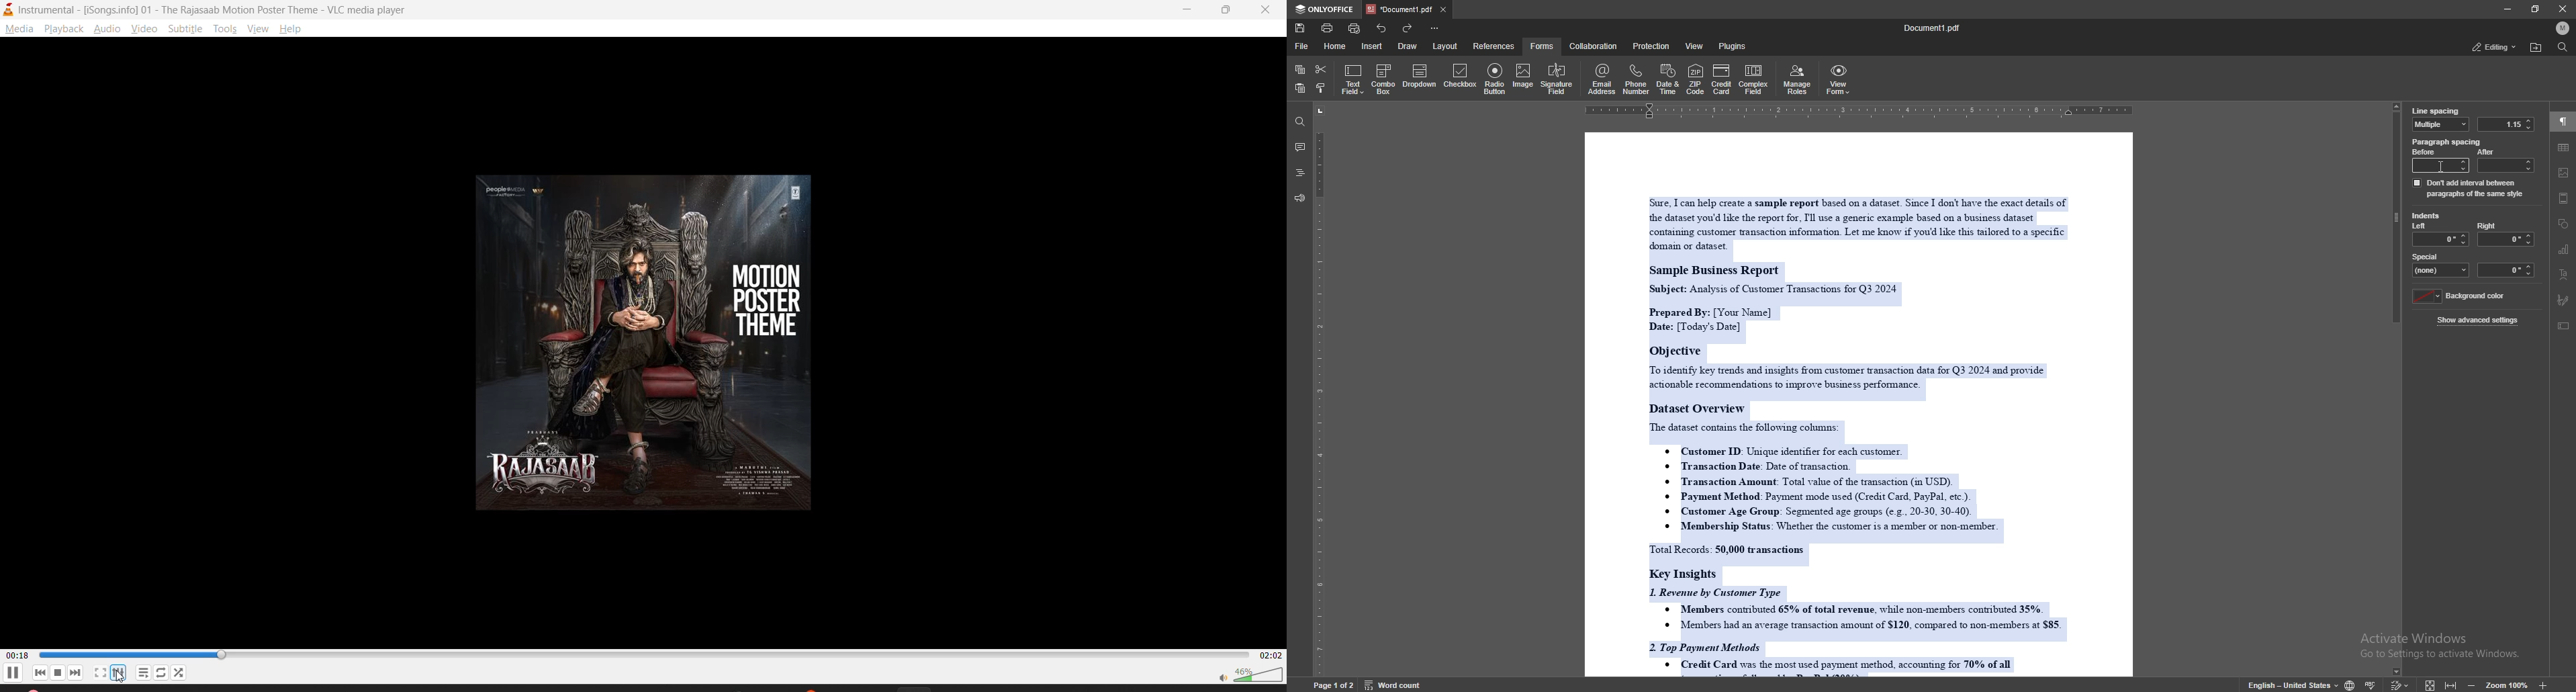 The image size is (2576, 700). What do you see at coordinates (1594, 46) in the screenshot?
I see `collaboration` at bounding box center [1594, 46].